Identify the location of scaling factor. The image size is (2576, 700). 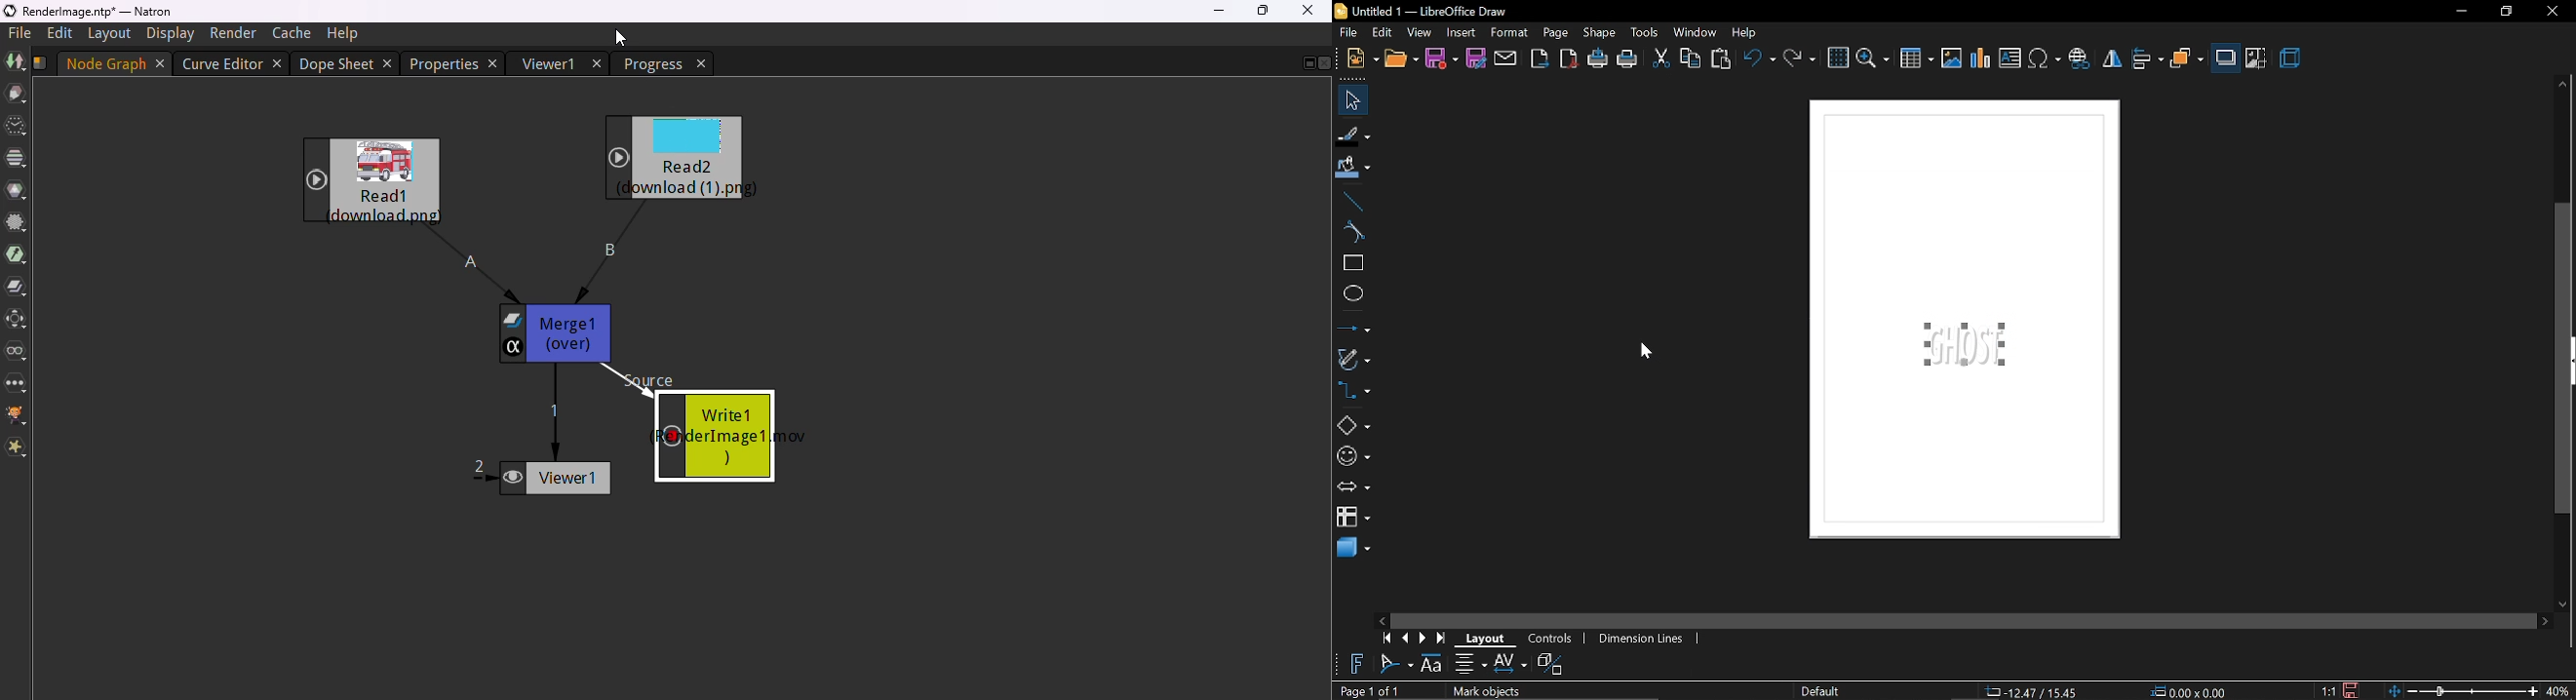
(2328, 692).